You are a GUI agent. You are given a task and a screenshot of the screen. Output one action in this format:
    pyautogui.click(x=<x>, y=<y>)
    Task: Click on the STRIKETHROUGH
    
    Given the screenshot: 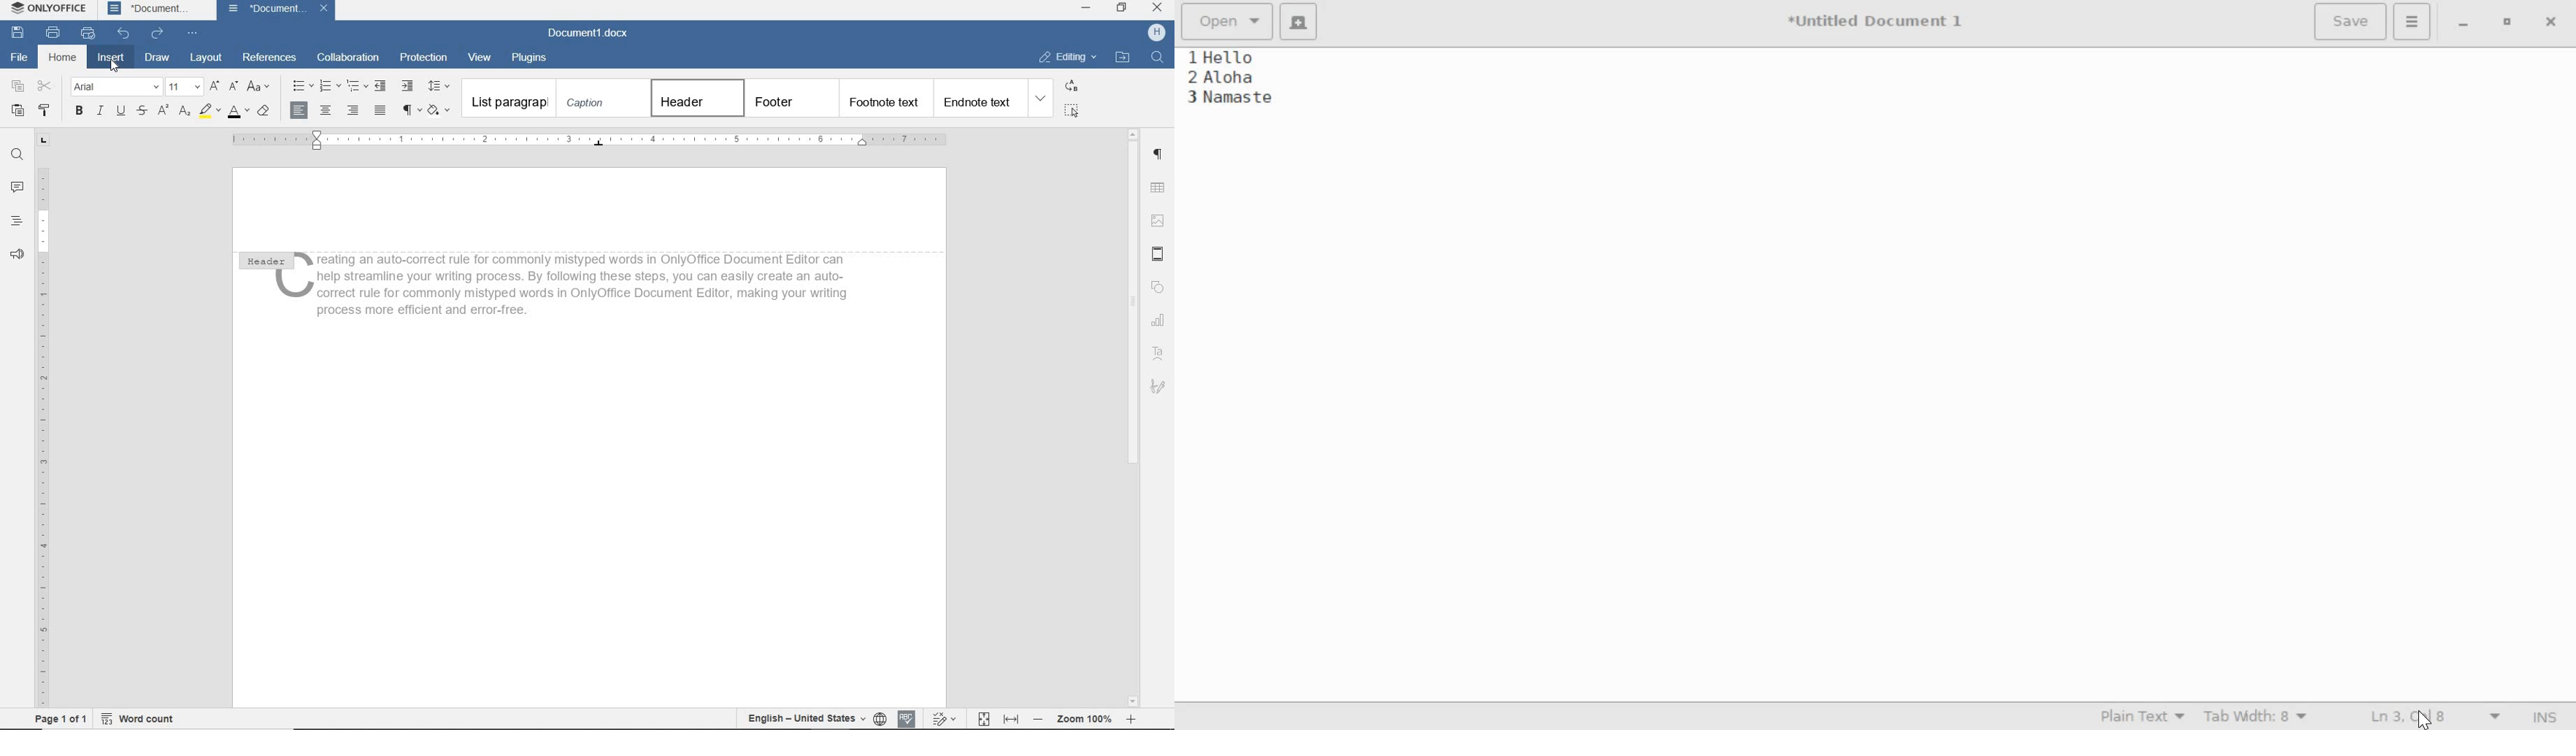 What is the action you would take?
    pyautogui.click(x=143, y=111)
    